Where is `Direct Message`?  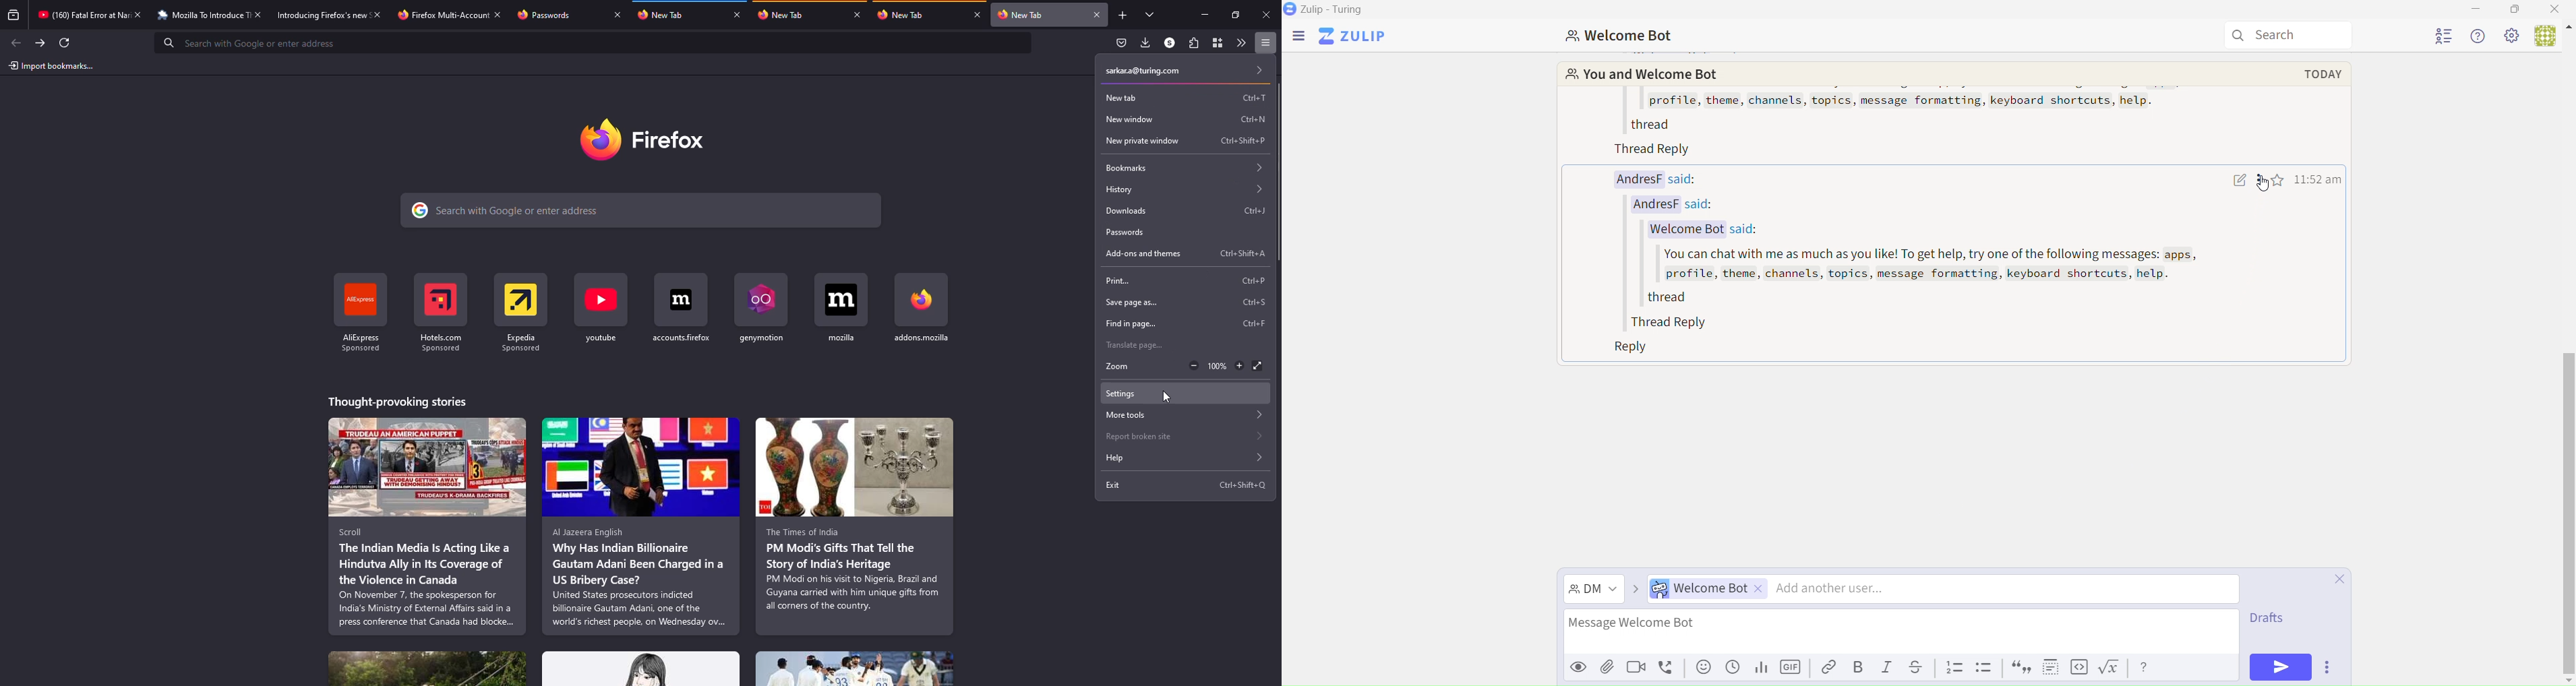
Direct Message is located at coordinates (1939, 590).